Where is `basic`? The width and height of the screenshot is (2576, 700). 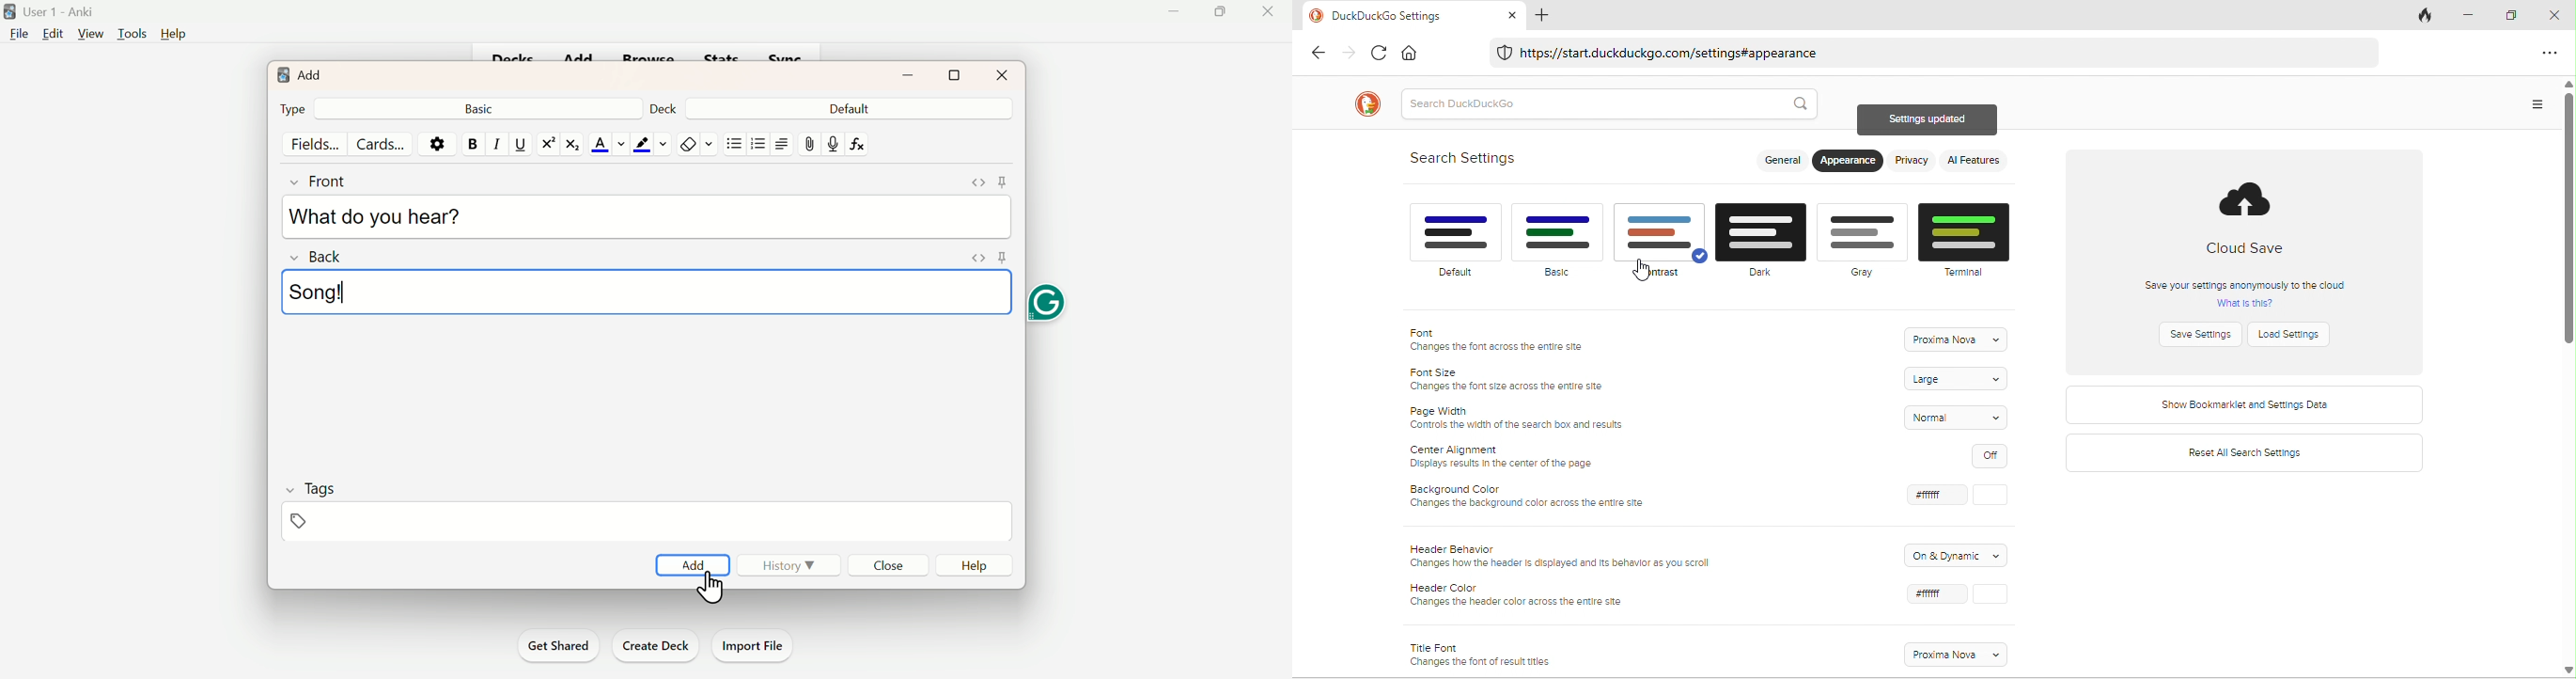 basic is located at coordinates (1559, 241).